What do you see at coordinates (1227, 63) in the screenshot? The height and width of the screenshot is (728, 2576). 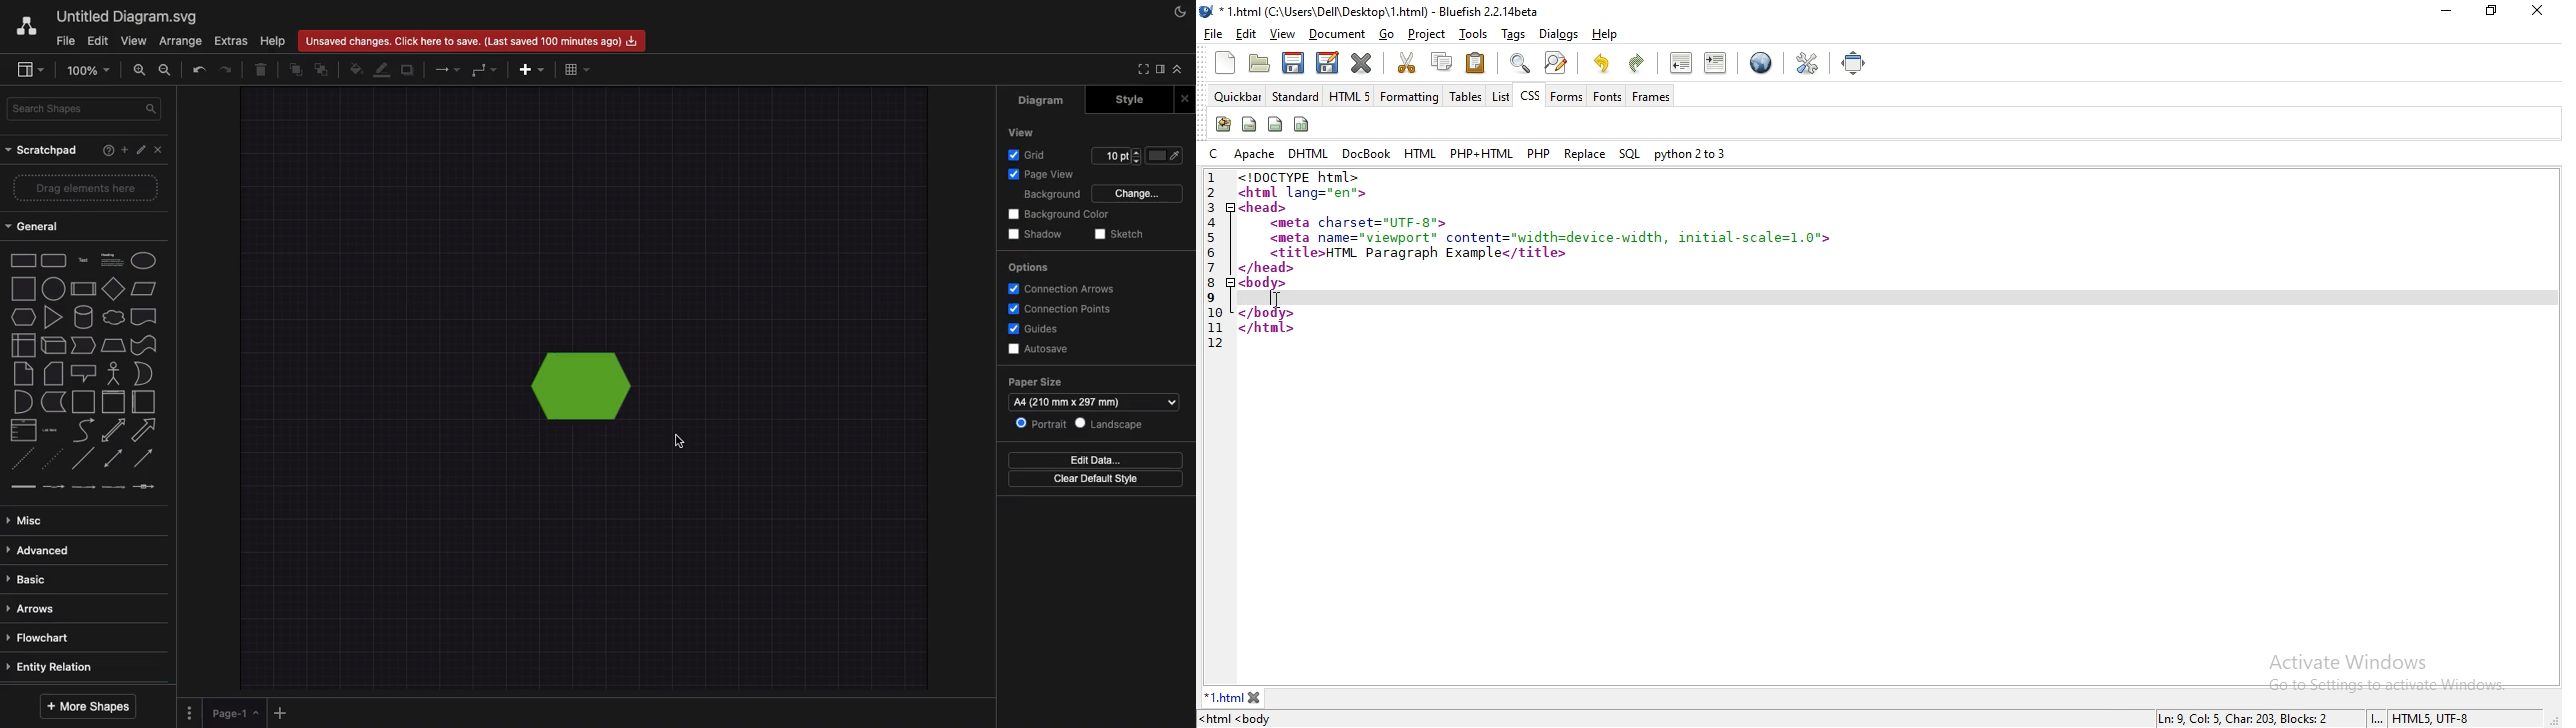 I see `new file` at bounding box center [1227, 63].